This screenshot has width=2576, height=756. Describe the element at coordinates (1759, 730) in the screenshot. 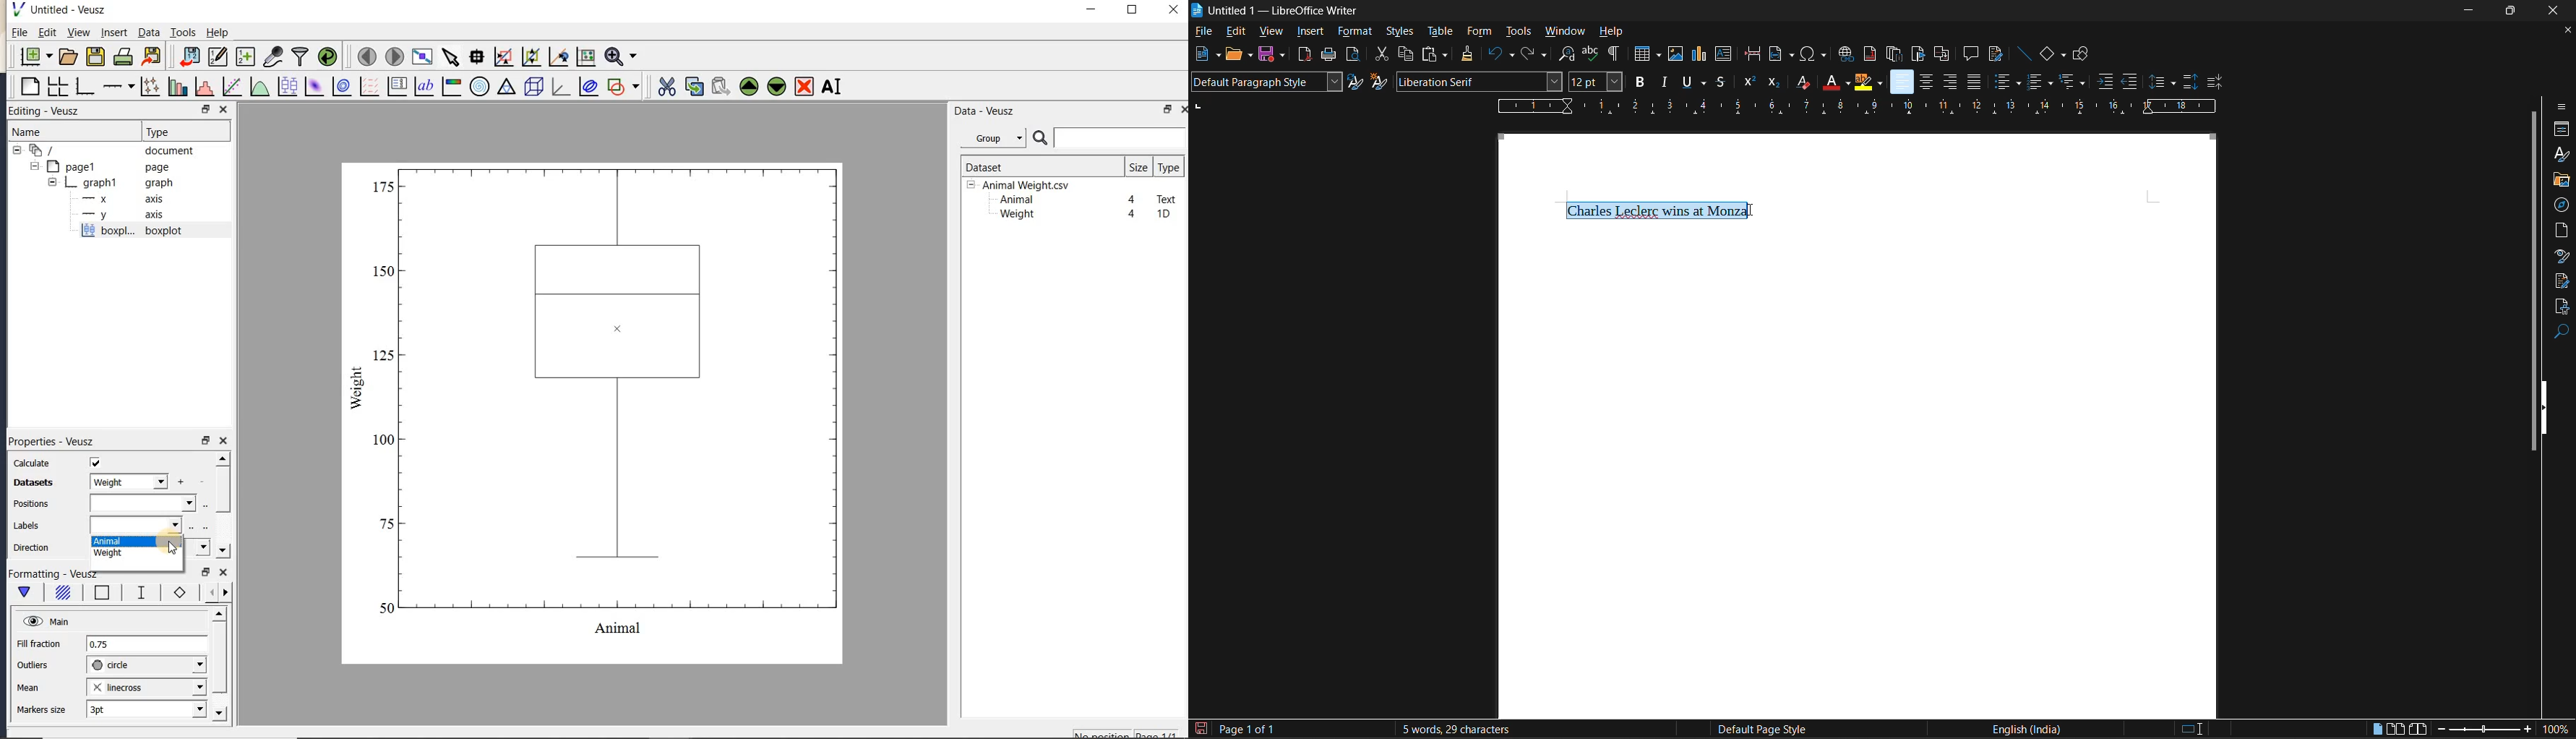

I see `page style` at that location.